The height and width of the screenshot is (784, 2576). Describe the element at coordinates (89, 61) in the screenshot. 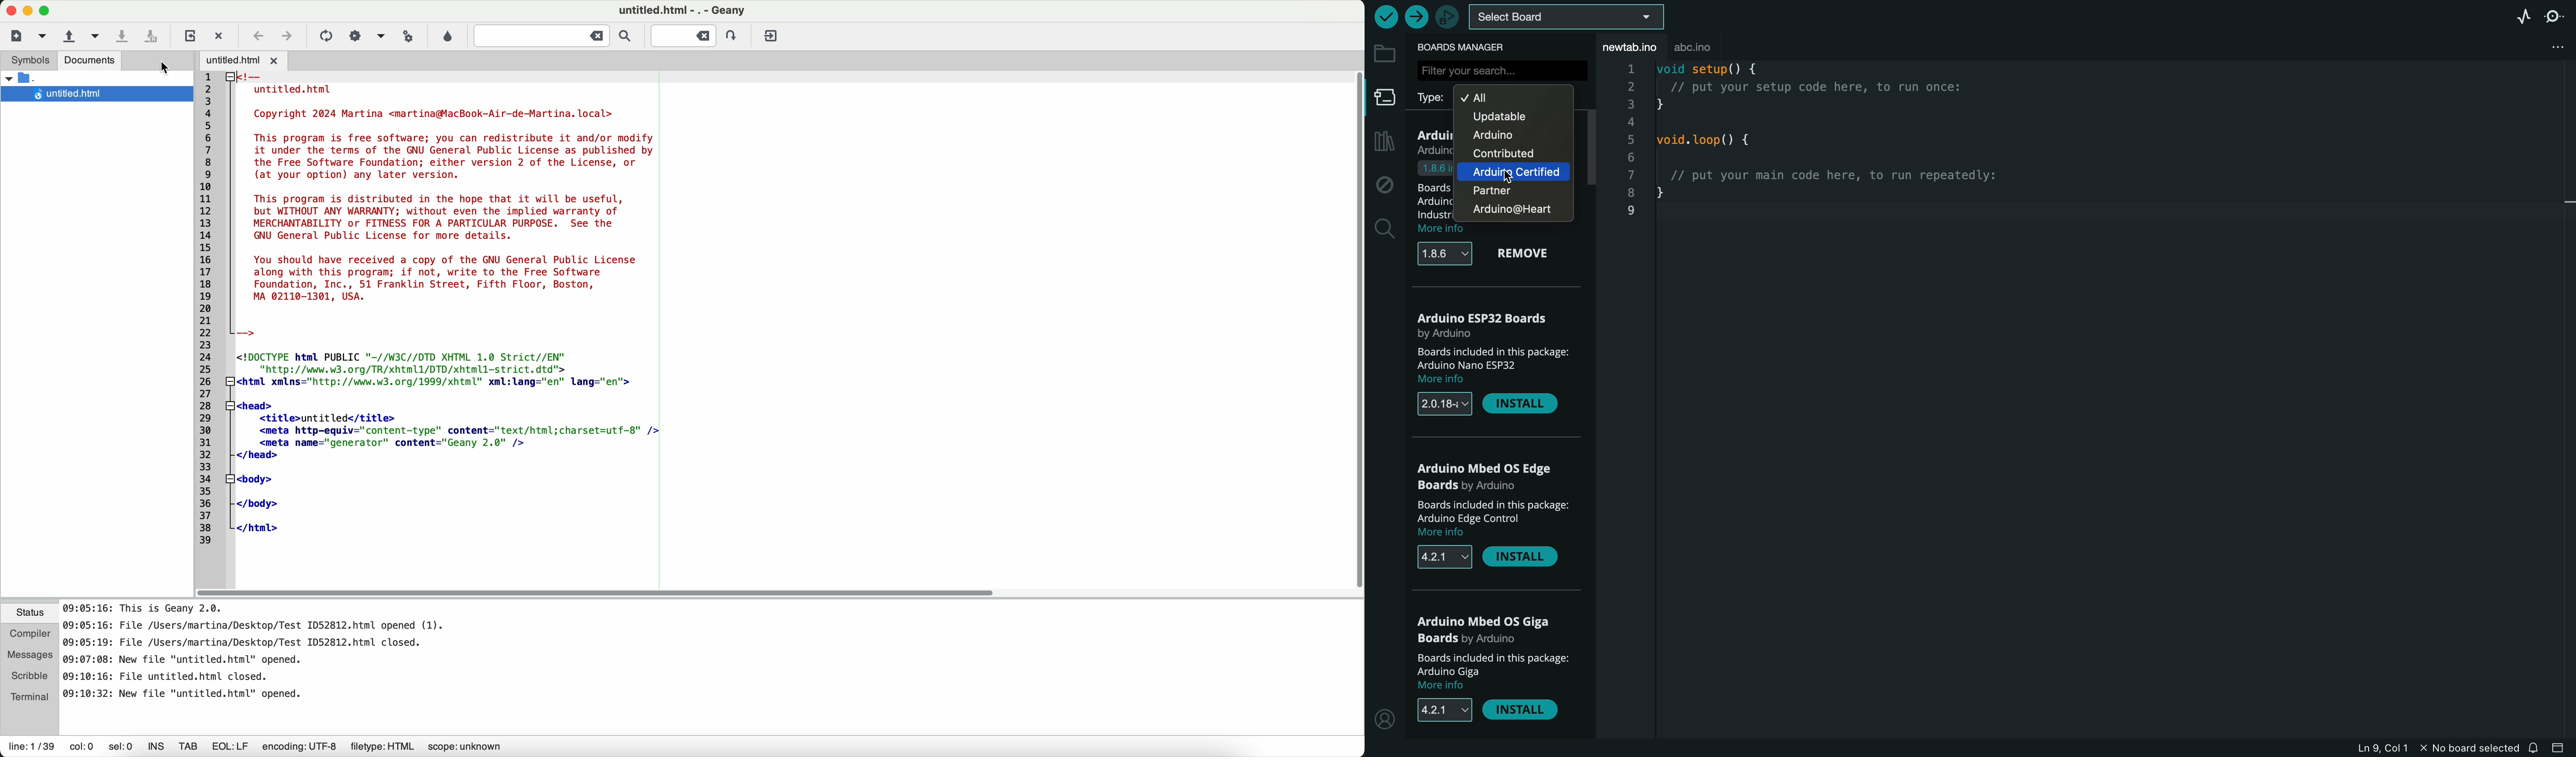

I see `documents` at that location.